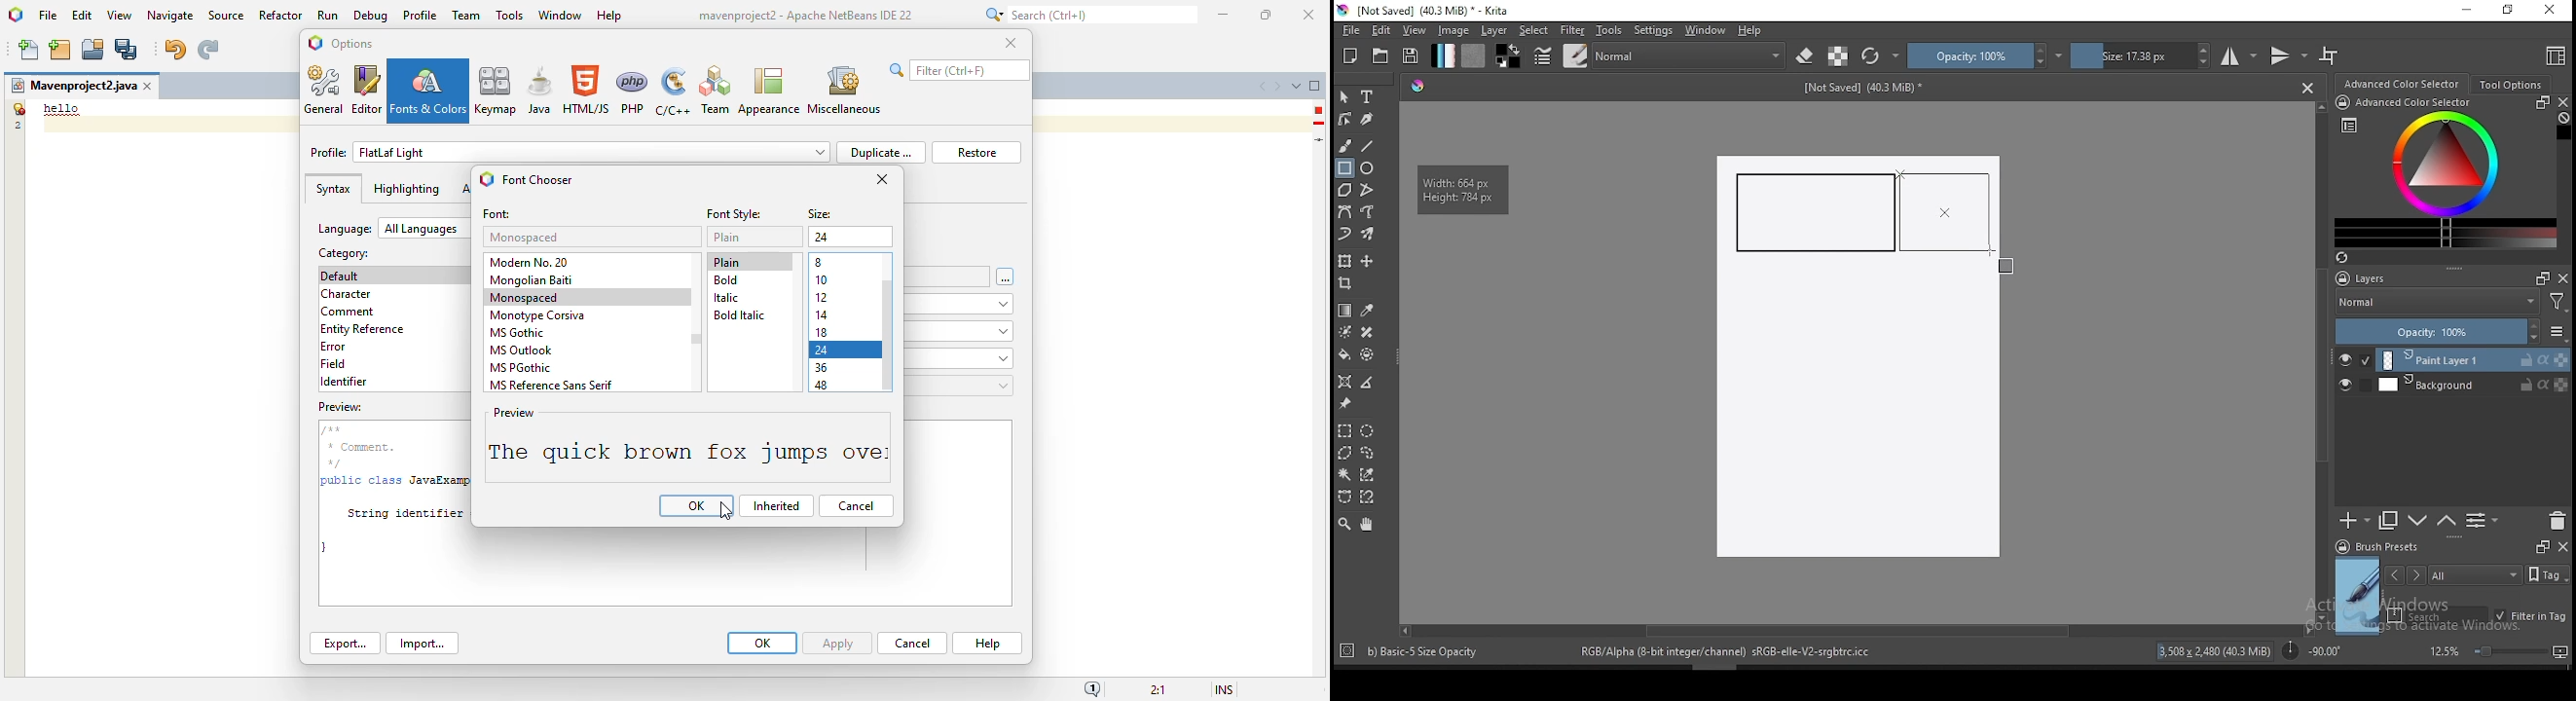 The height and width of the screenshot is (728, 2576). Describe the element at coordinates (2474, 360) in the screenshot. I see `layer` at that location.